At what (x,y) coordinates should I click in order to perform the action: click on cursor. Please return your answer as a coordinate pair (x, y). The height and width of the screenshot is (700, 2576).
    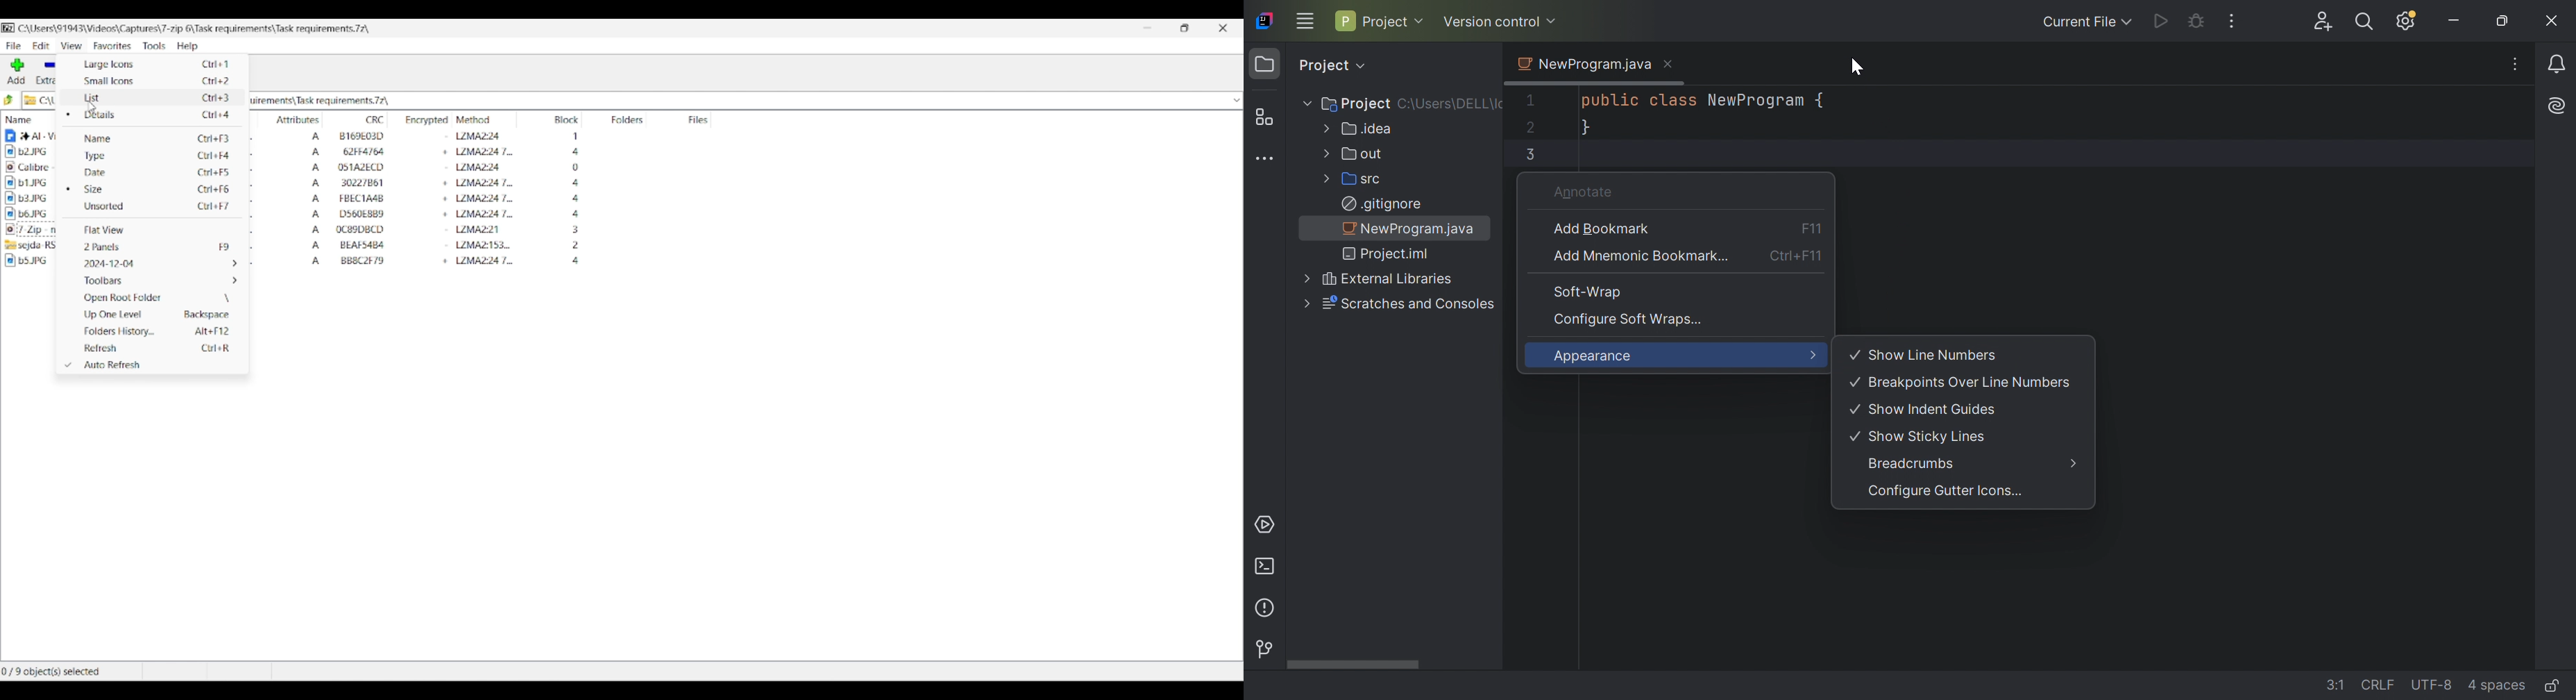
    Looking at the image, I should click on (91, 106).